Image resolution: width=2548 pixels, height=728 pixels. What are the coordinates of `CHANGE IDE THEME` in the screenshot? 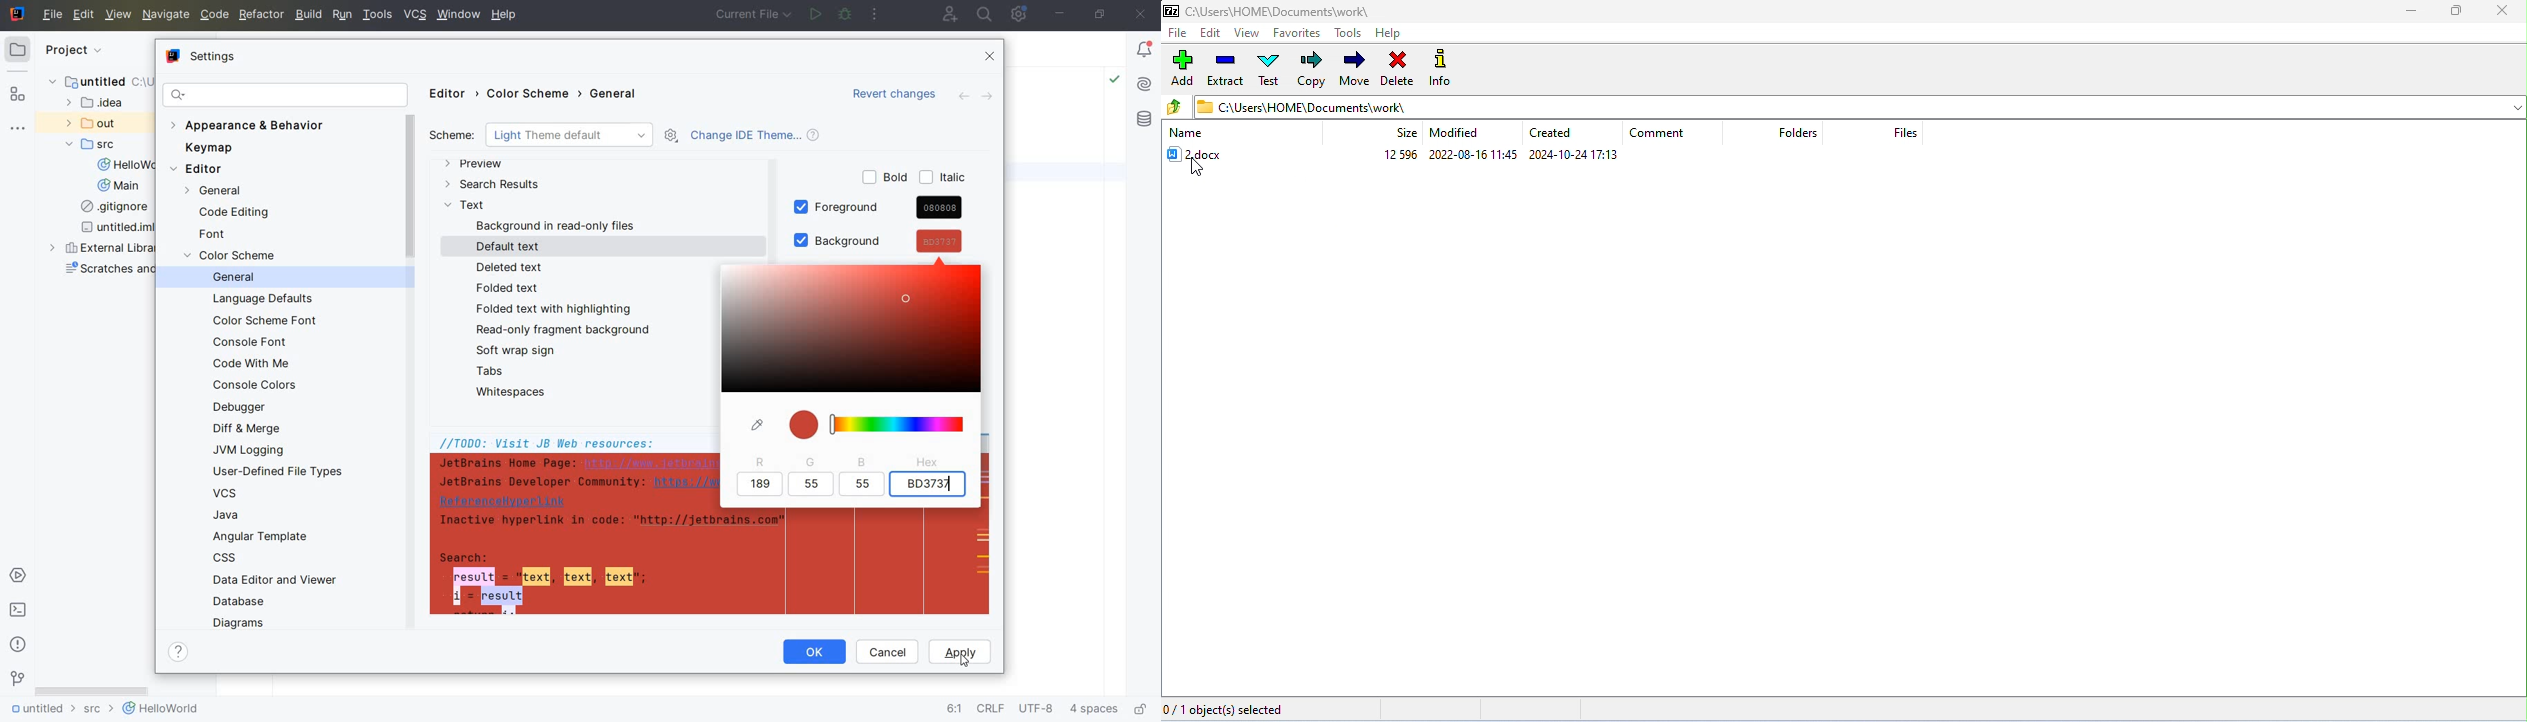 It's located at (761, 138).